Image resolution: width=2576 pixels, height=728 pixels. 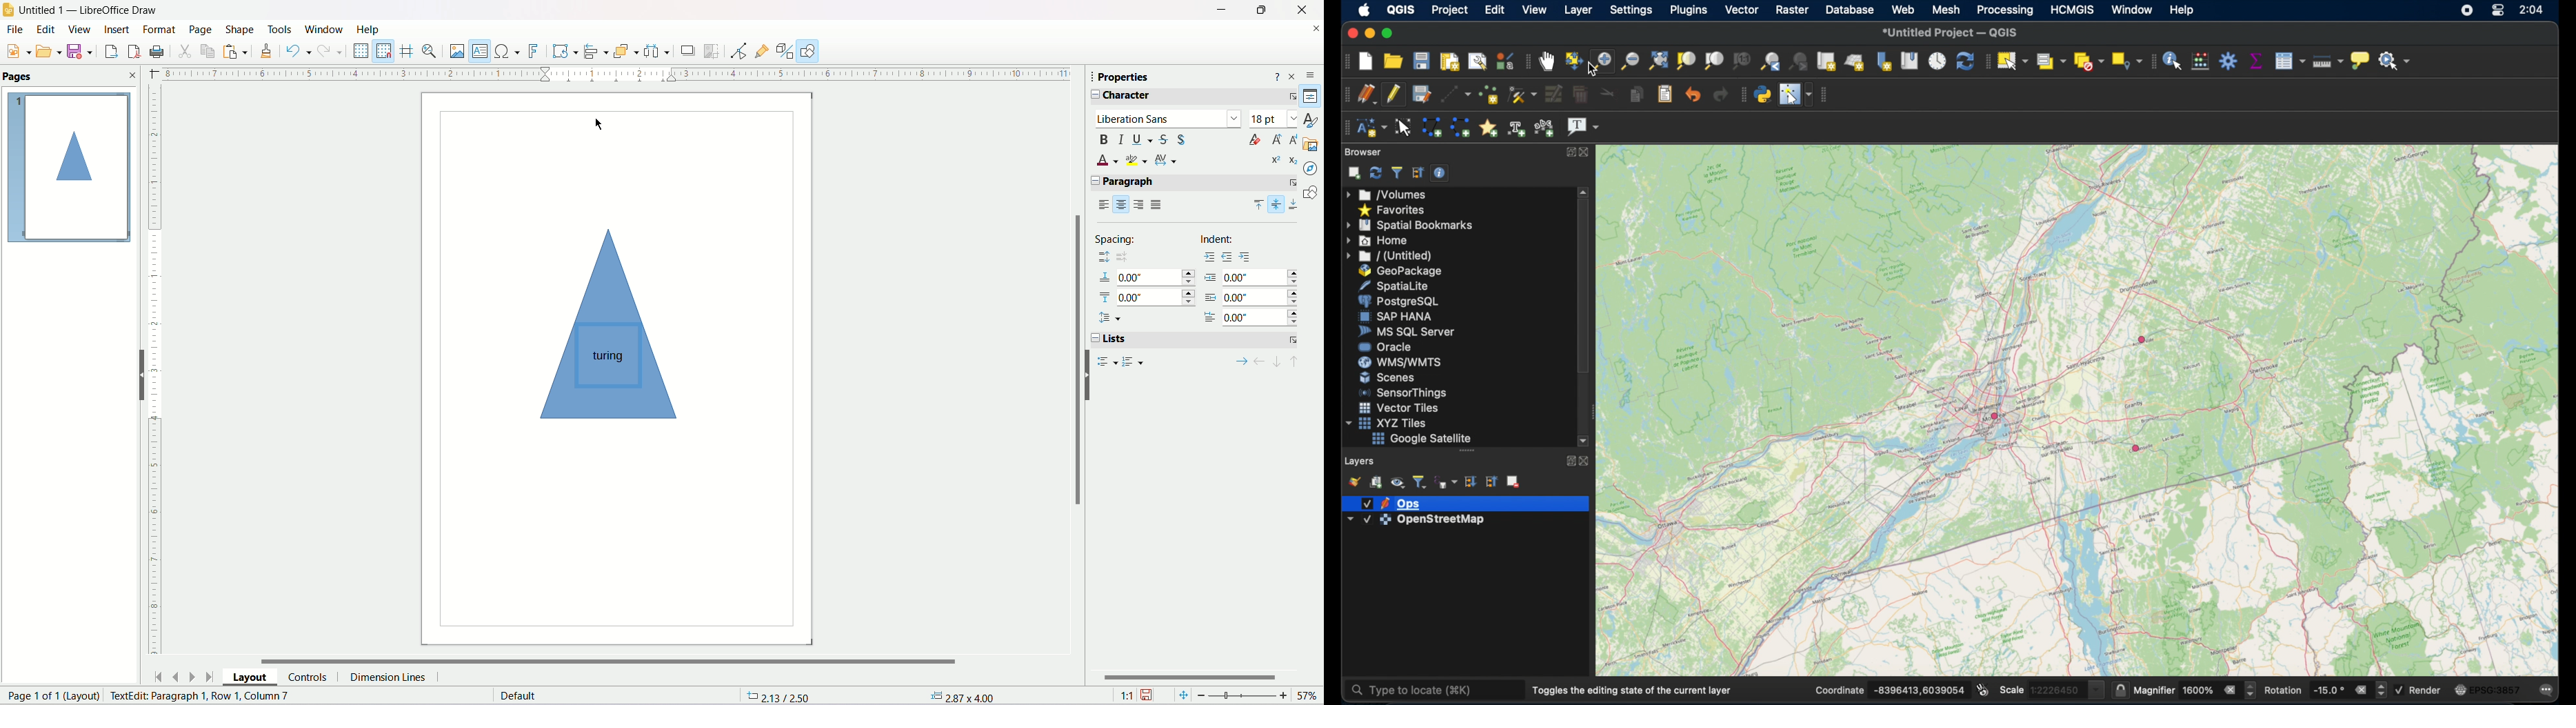 I want to click on Paste, so click(x=236, y=50).